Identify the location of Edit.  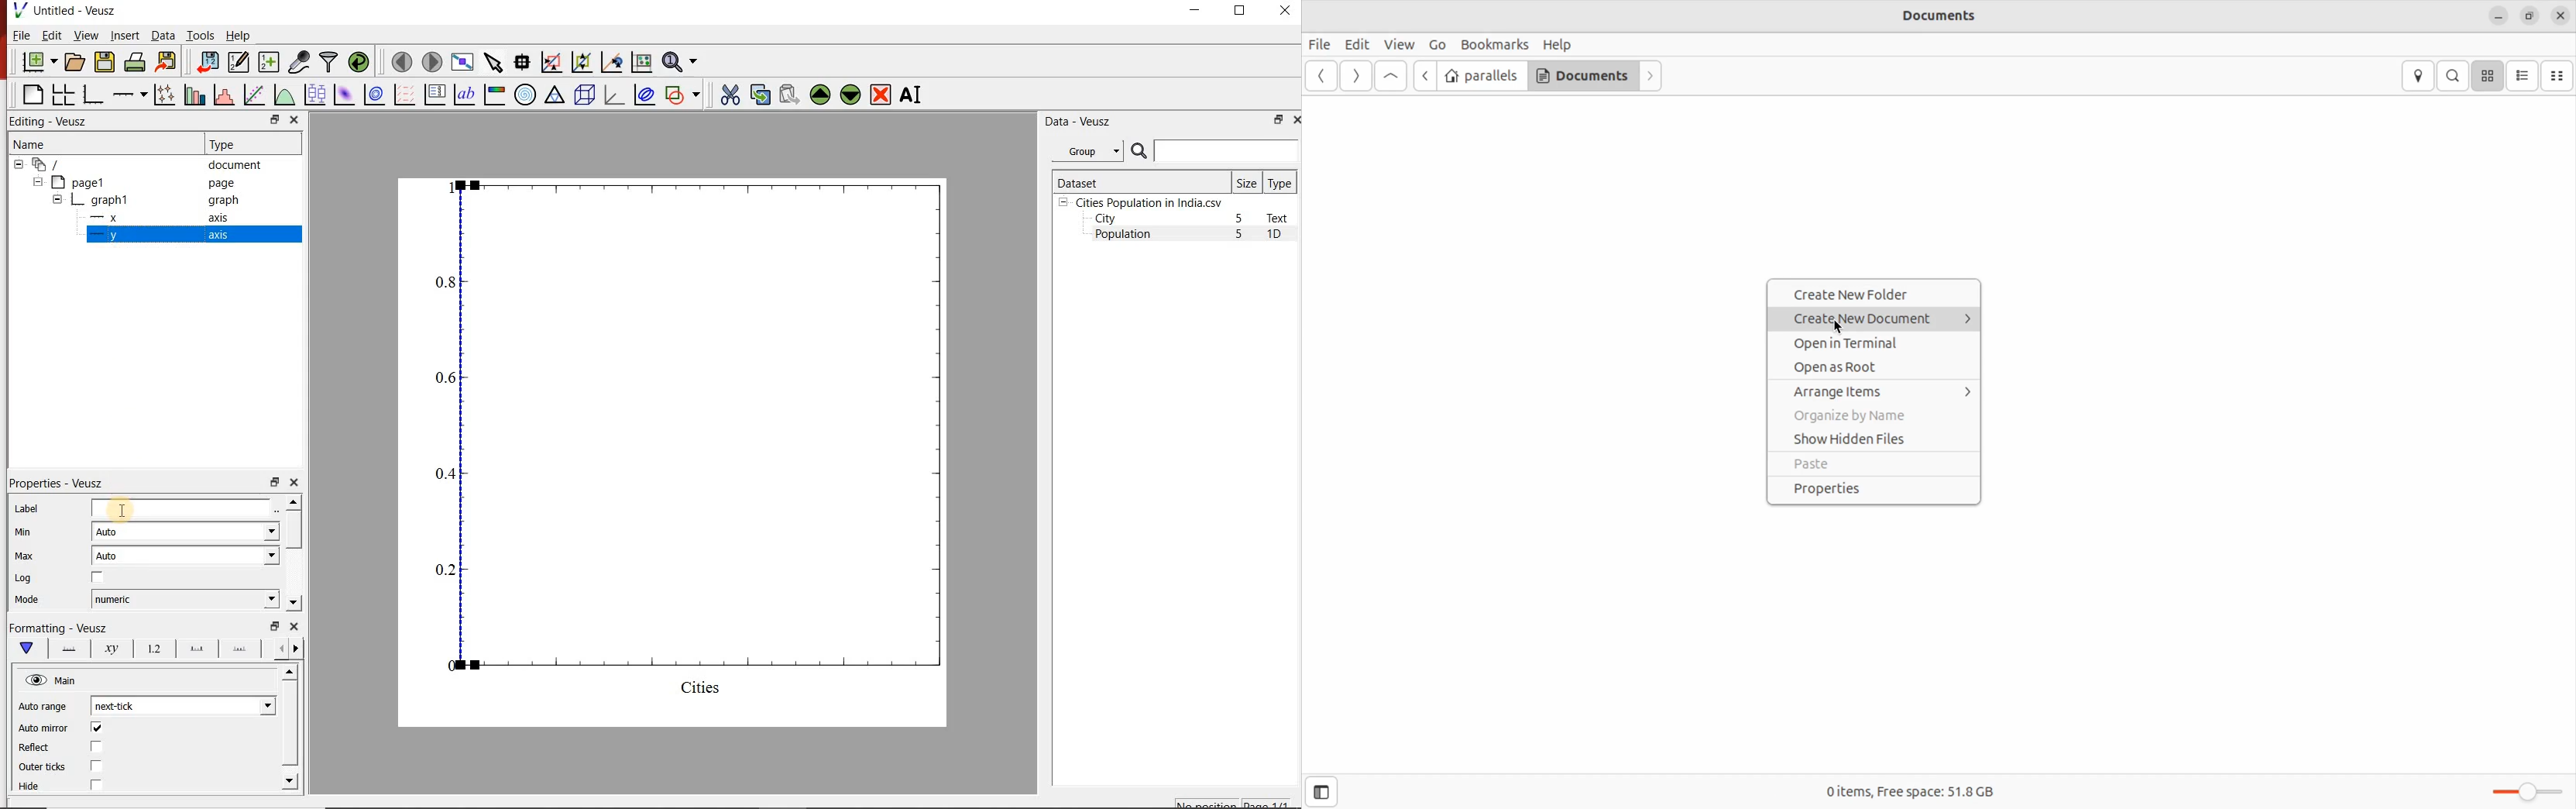
(1356, 44).